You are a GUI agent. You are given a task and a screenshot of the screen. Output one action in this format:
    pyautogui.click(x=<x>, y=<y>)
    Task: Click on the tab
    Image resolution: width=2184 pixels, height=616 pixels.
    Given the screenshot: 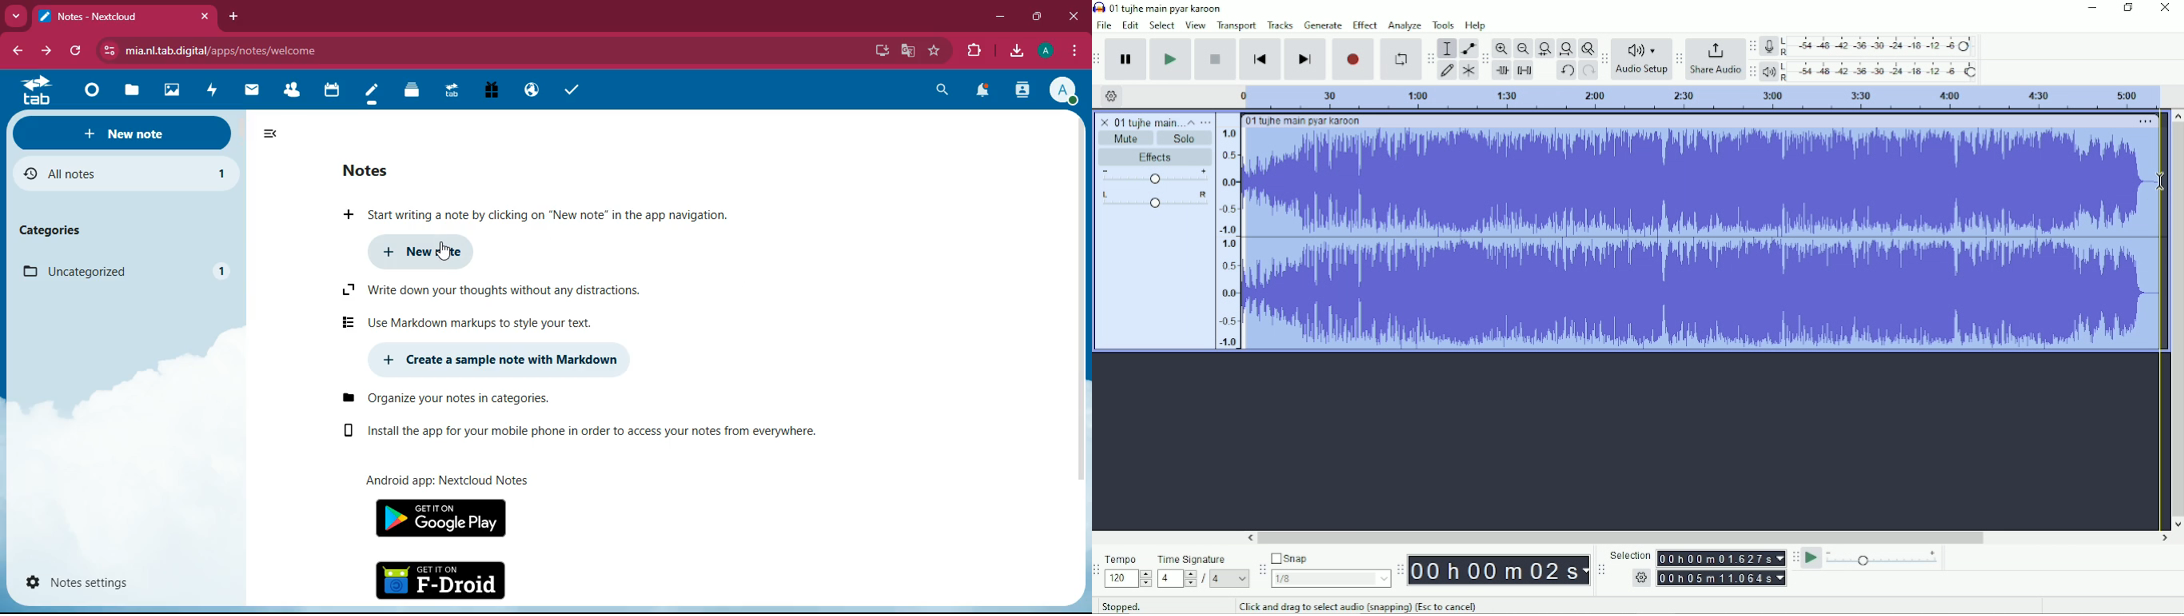 What is the action you would take?
    pyautogui.click(x=34, y=91)
    